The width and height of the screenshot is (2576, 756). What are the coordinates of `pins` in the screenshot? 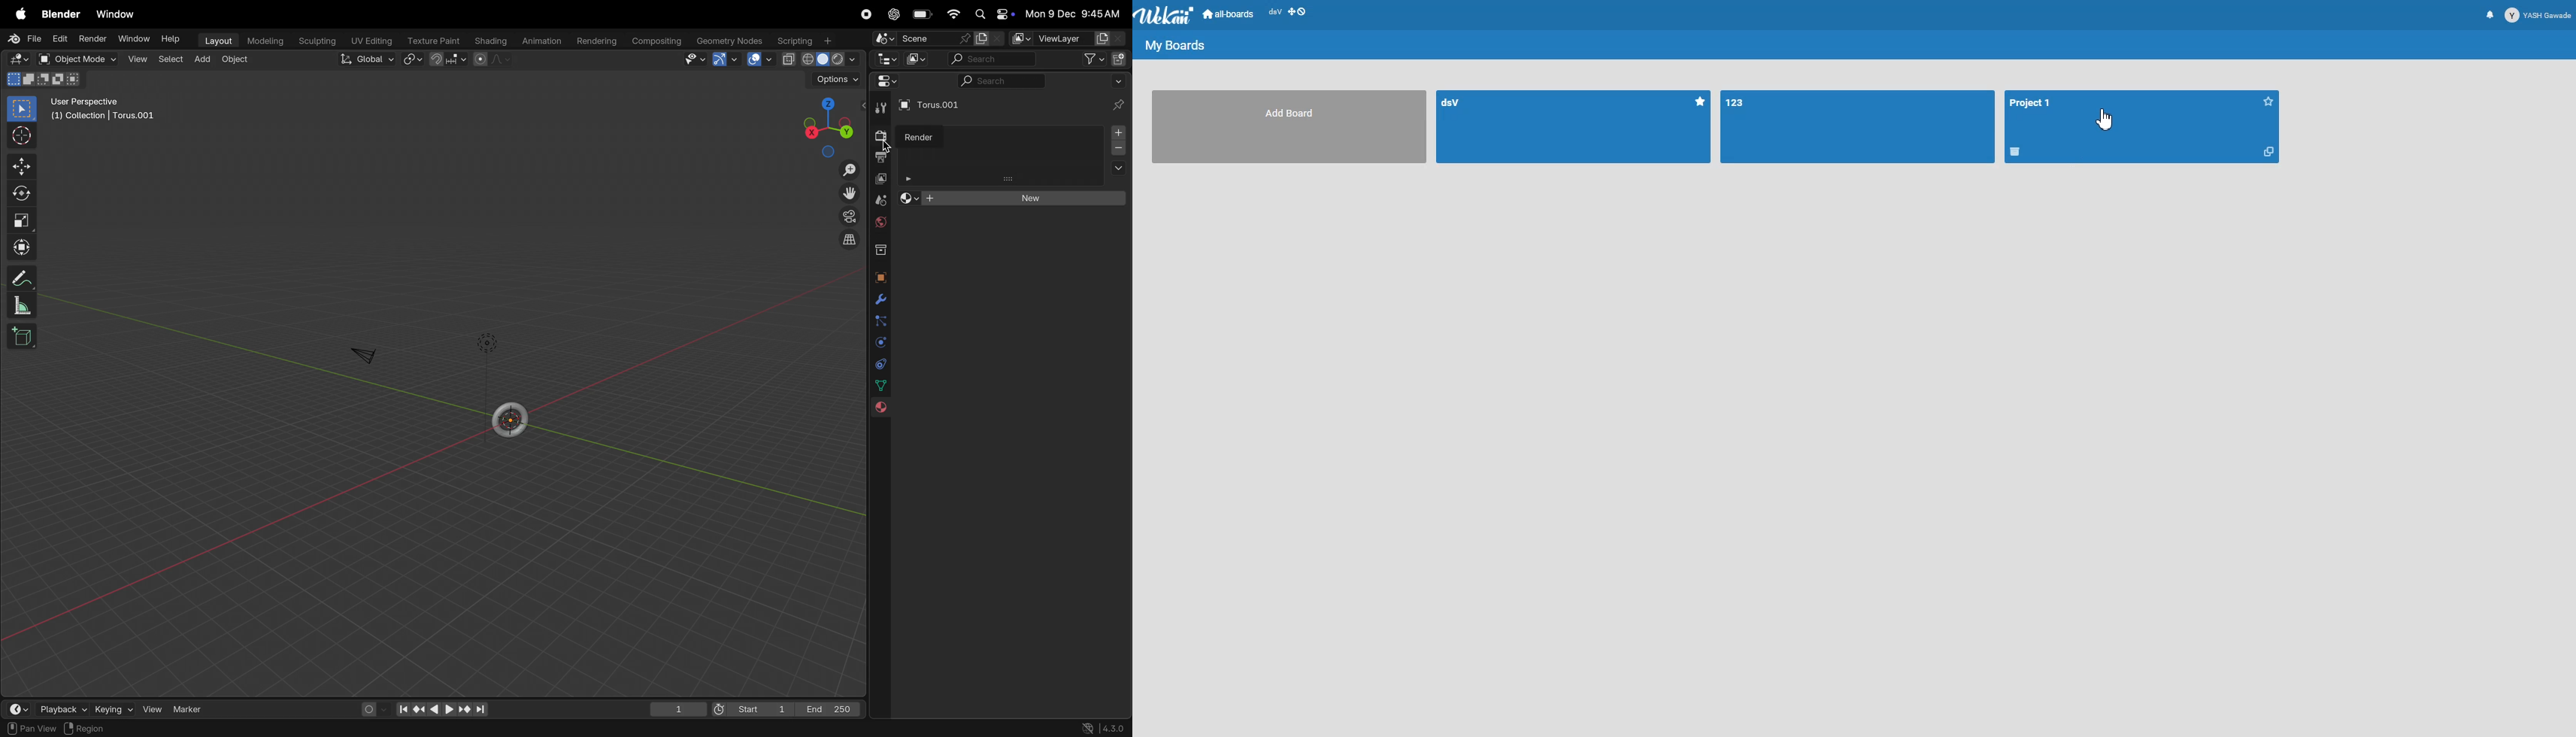 It's located at (1120, 105).